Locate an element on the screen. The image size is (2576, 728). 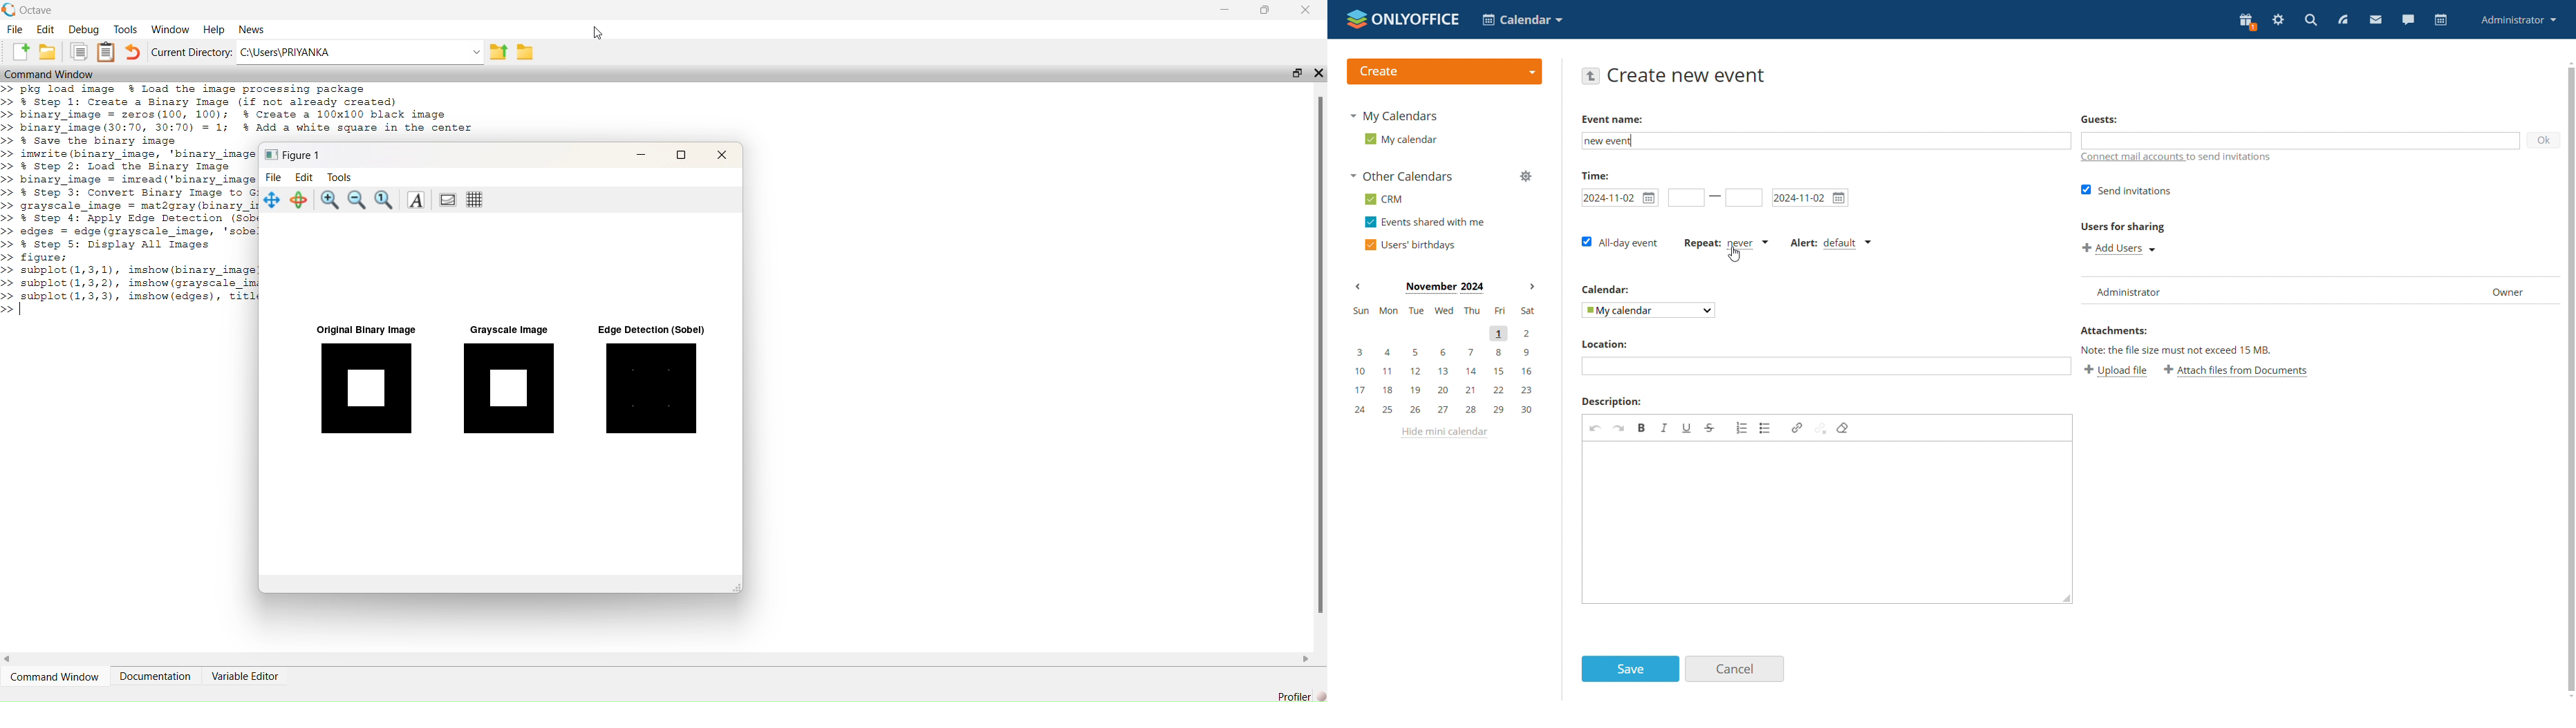
edges = edge (grayscale image, 'sobe! is located at coordinates (140, 231).